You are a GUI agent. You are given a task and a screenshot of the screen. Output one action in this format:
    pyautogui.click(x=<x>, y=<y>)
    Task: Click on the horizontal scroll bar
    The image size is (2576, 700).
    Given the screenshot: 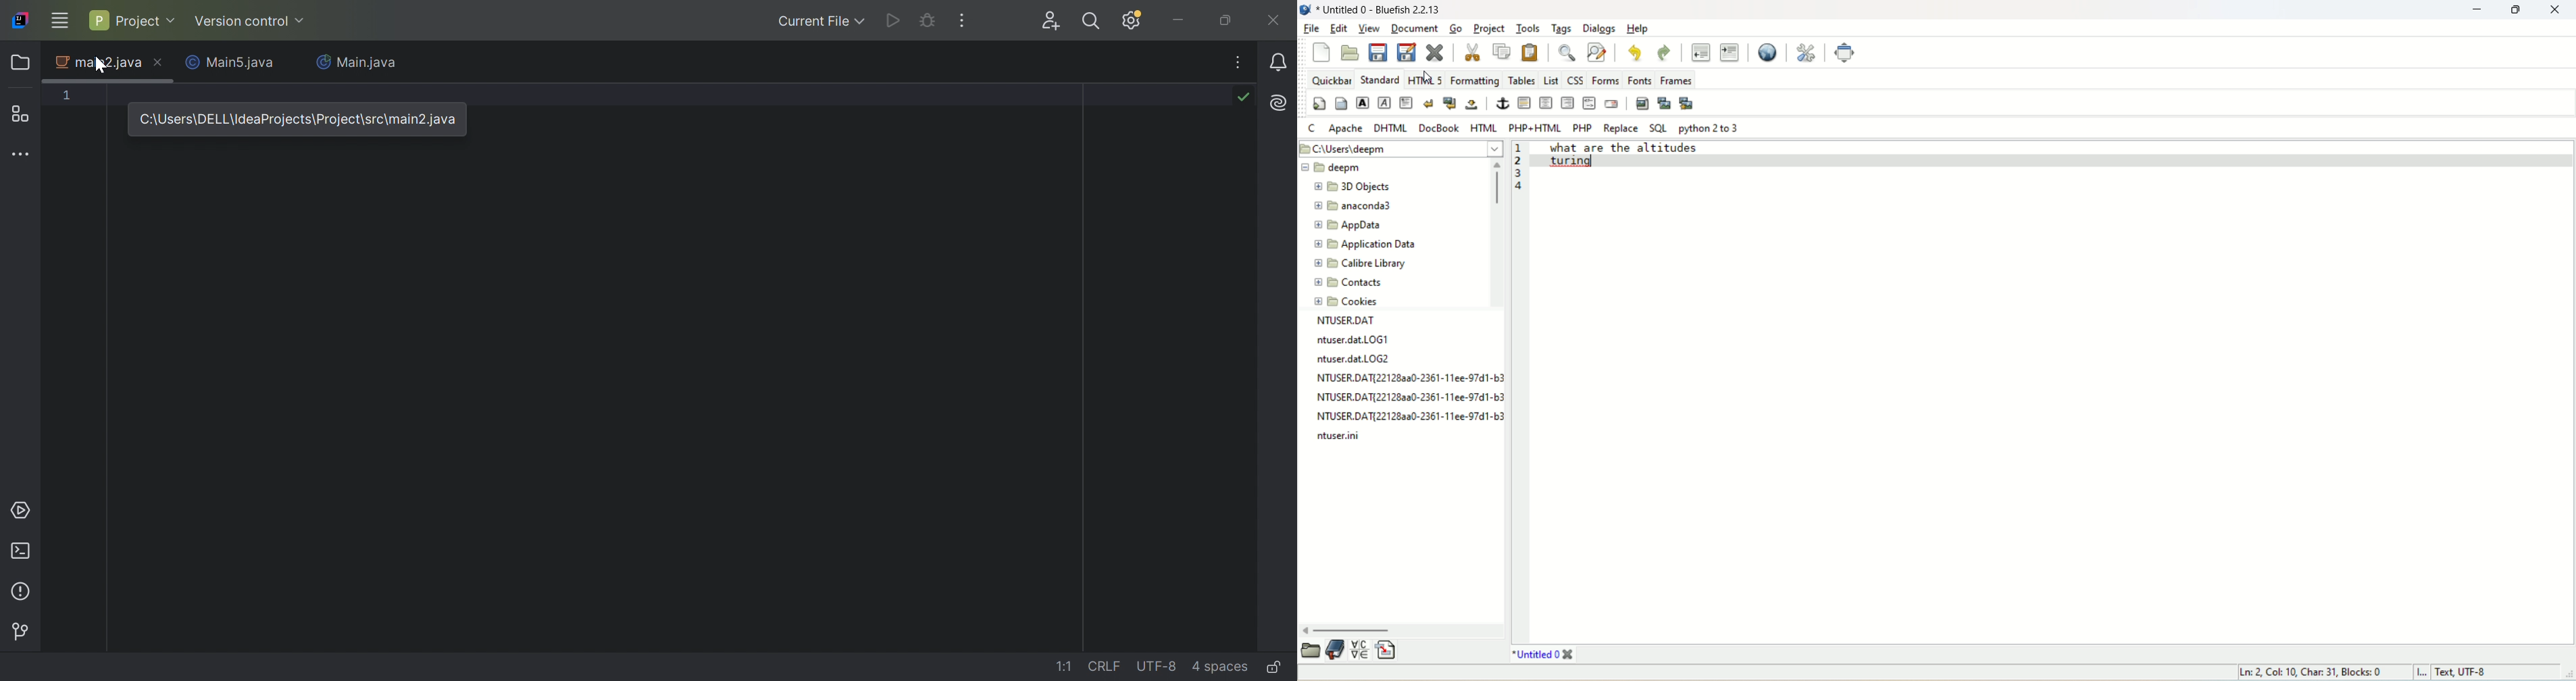 What is the action you would take?
    pyautogui.click(x=1402, y=630)
    